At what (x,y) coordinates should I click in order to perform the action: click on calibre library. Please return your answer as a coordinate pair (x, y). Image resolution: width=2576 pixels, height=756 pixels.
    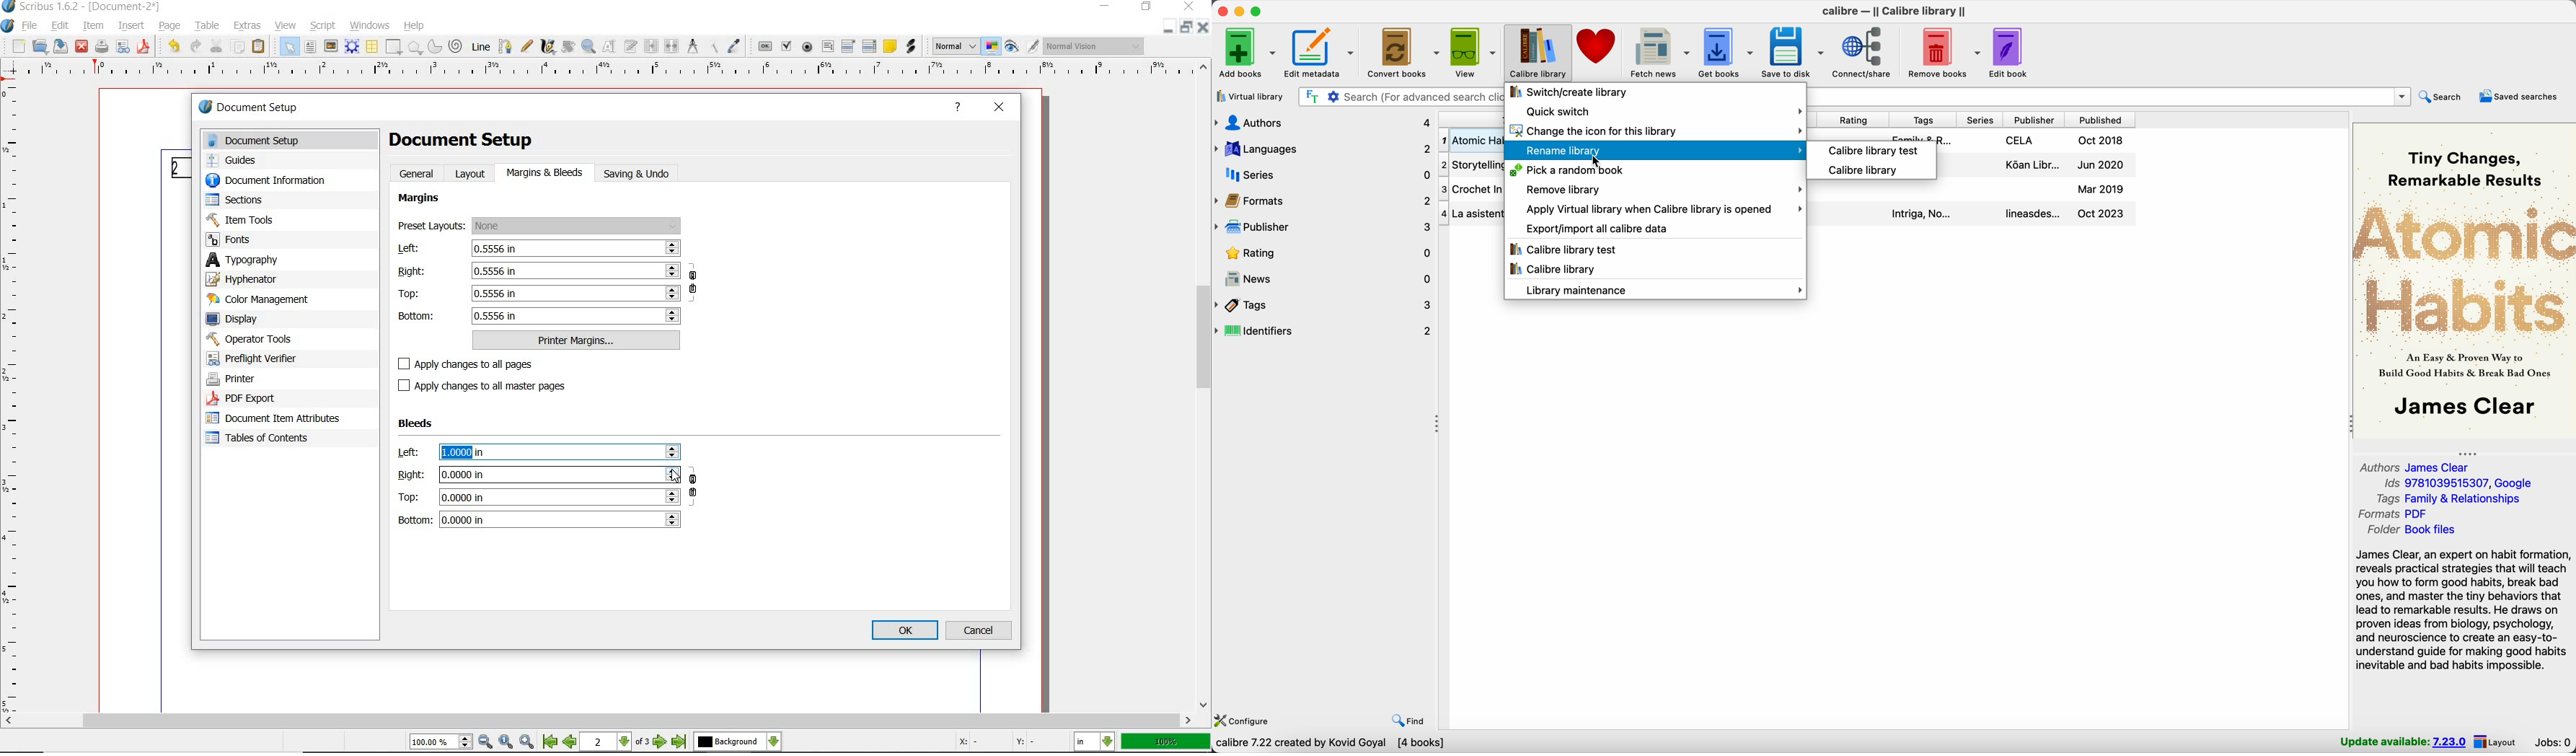
    Looking at the image, I should click on (1858, 170).